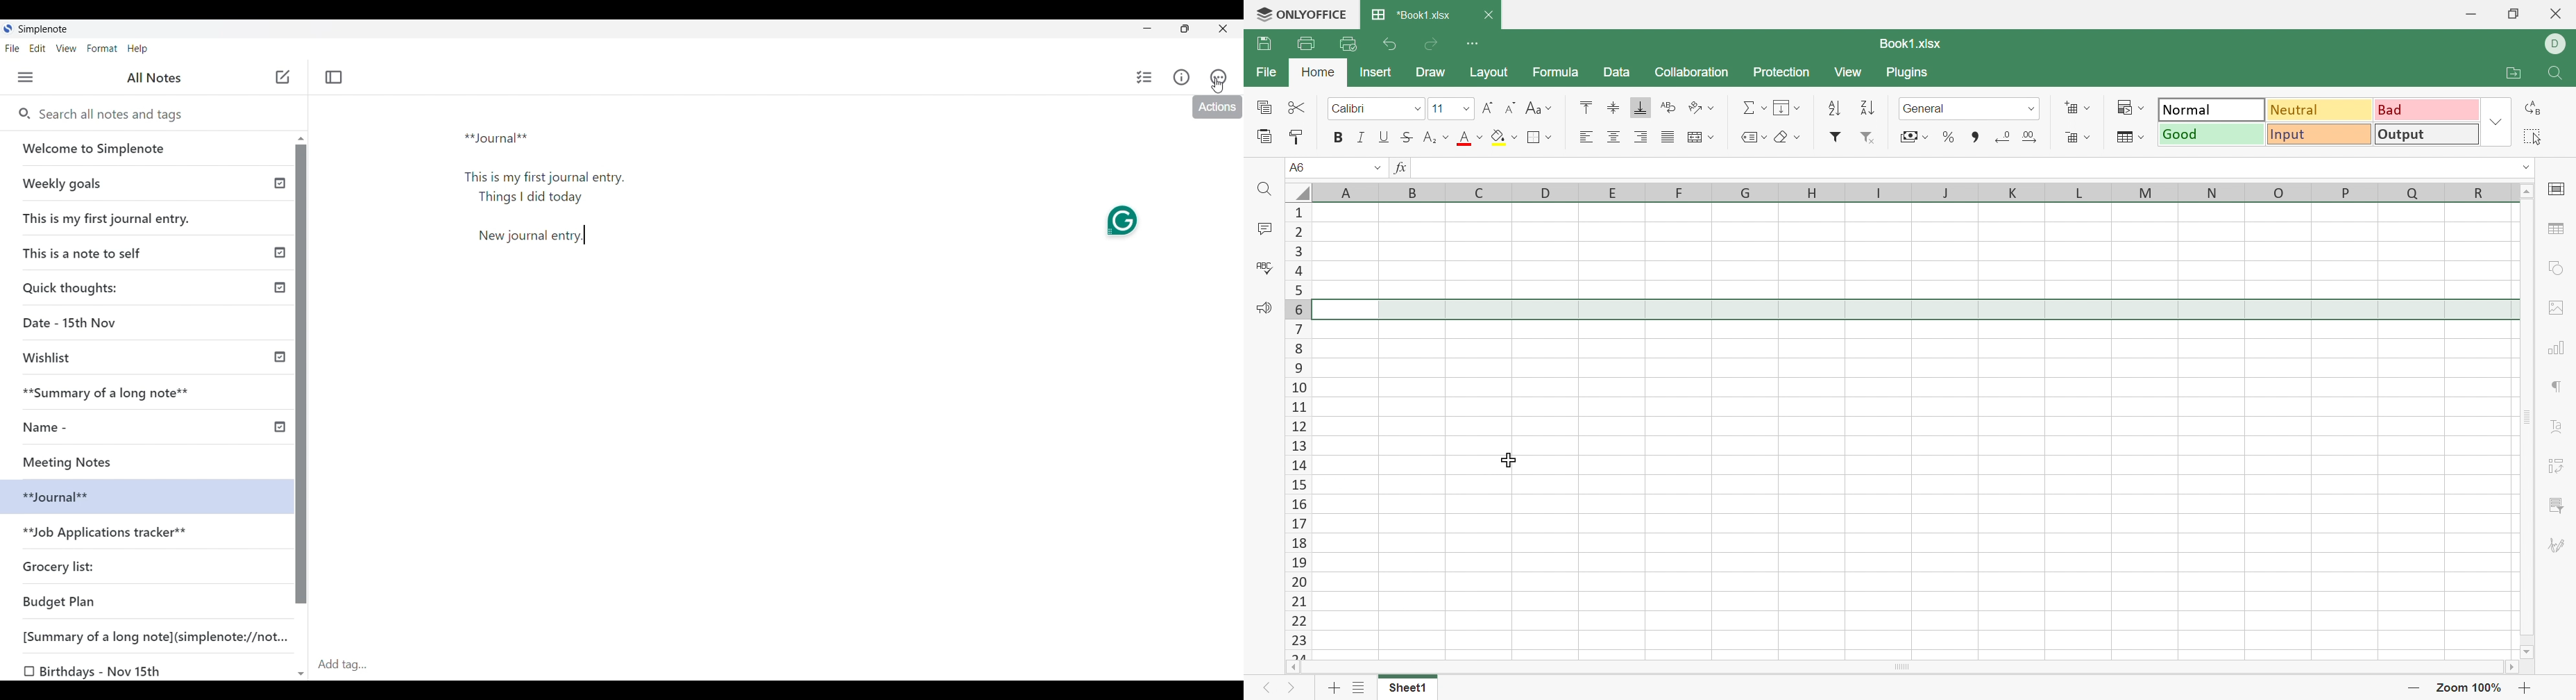 The image size is (2576, 700). What do you see at coordinates (1438, 108) in the screenshot?
I see `11` at bounding box center [1438, 108].